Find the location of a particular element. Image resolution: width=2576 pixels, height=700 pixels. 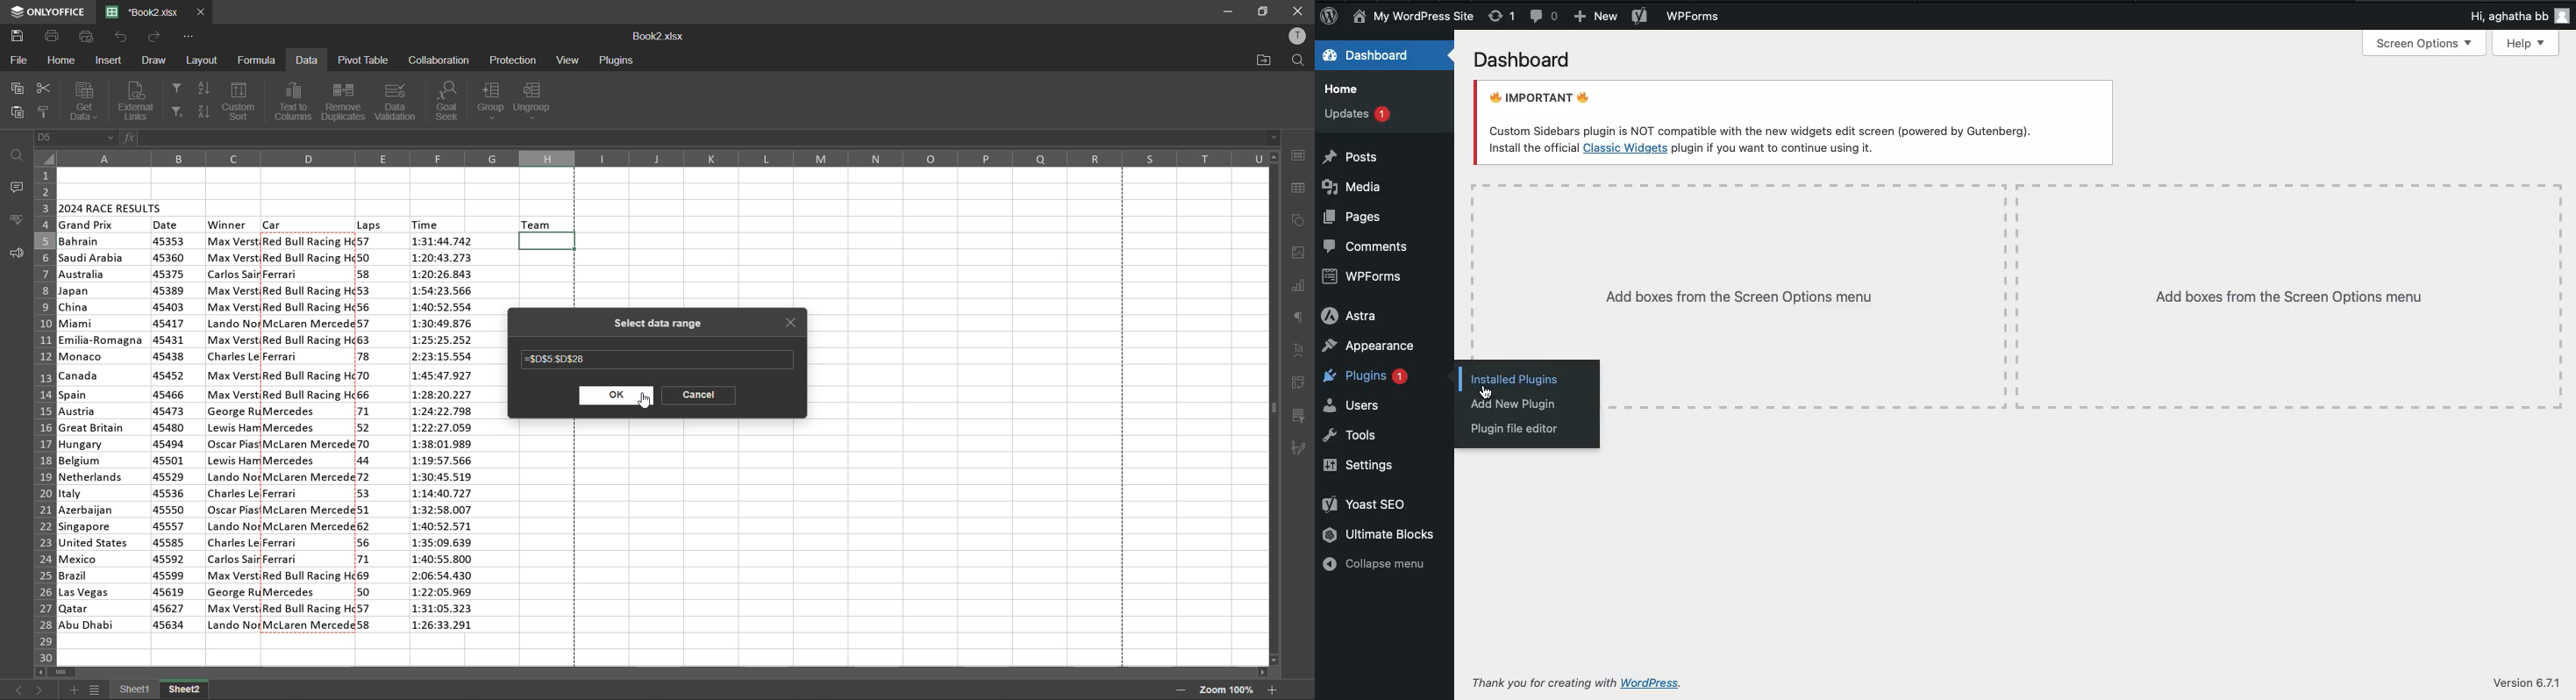

cut is located at coordinates (41, 90).